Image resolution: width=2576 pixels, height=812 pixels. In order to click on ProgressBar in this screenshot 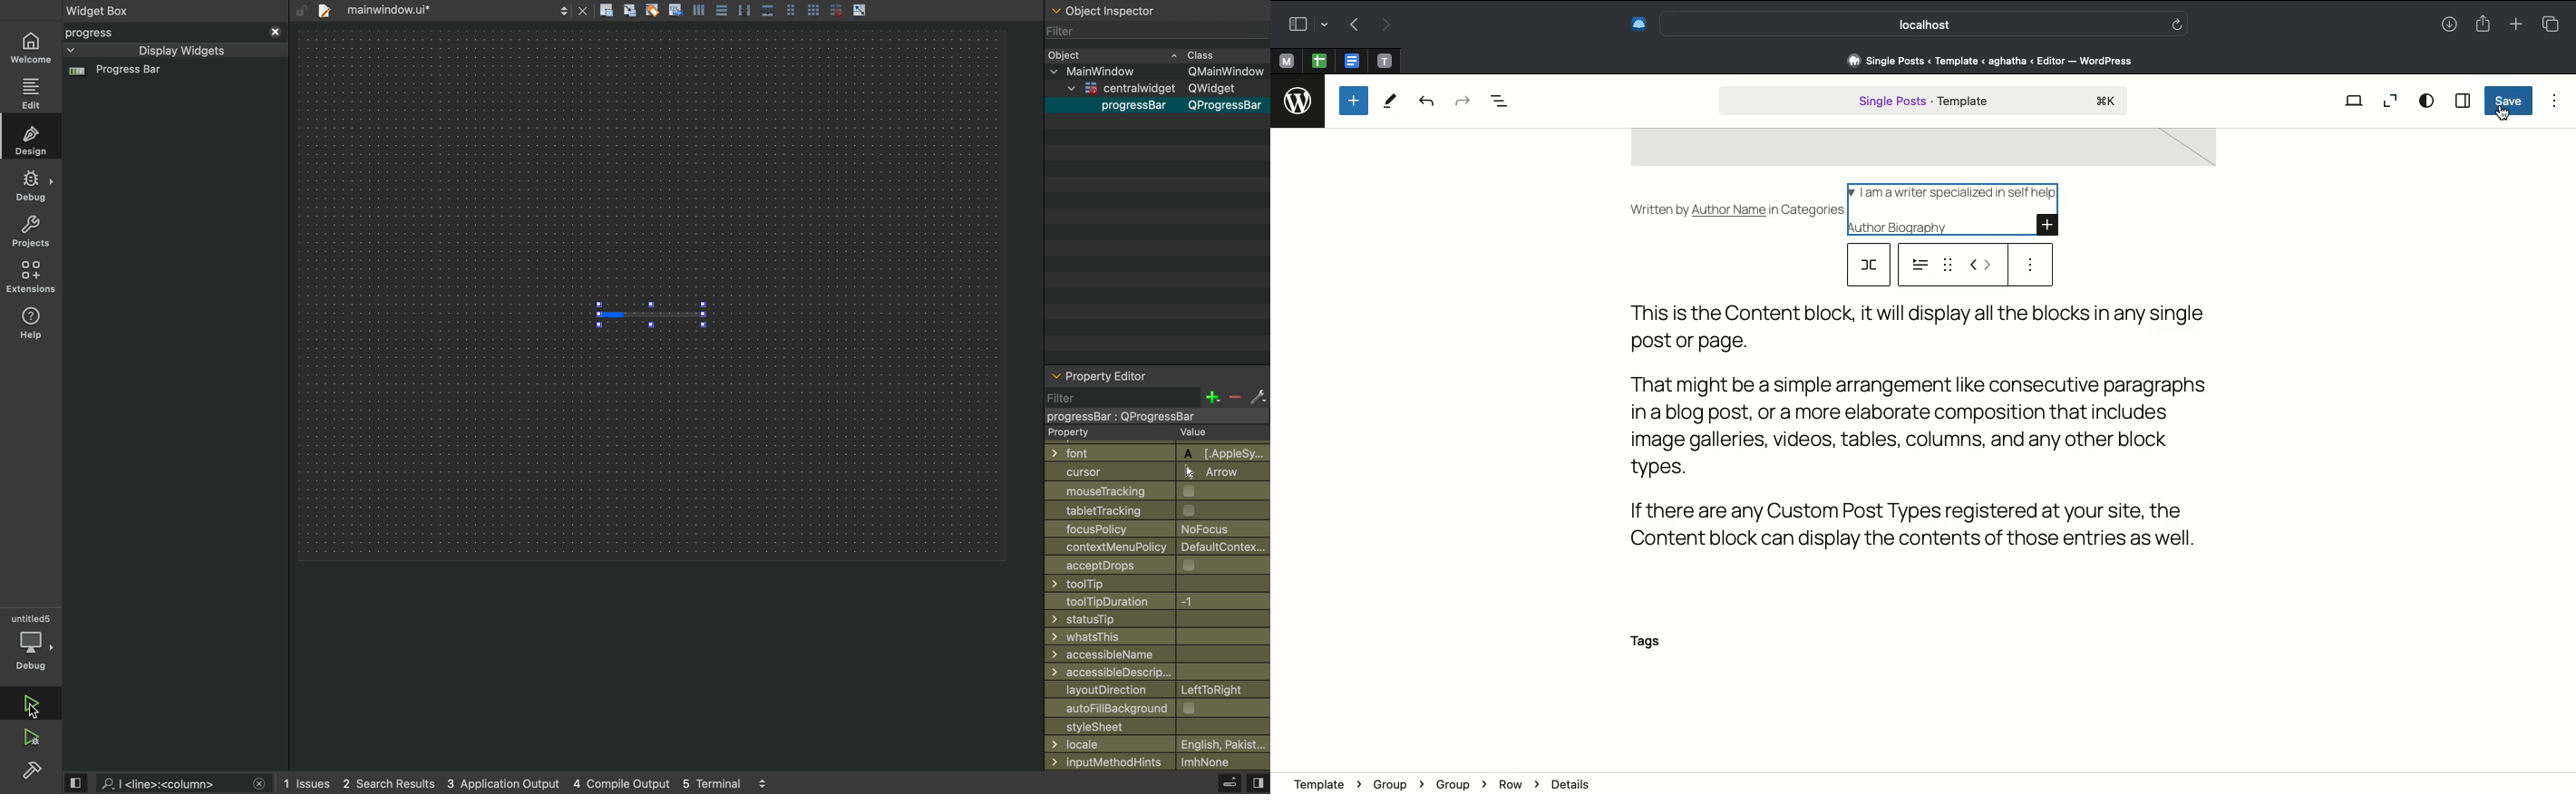, I will do `click(1130, 106)`.